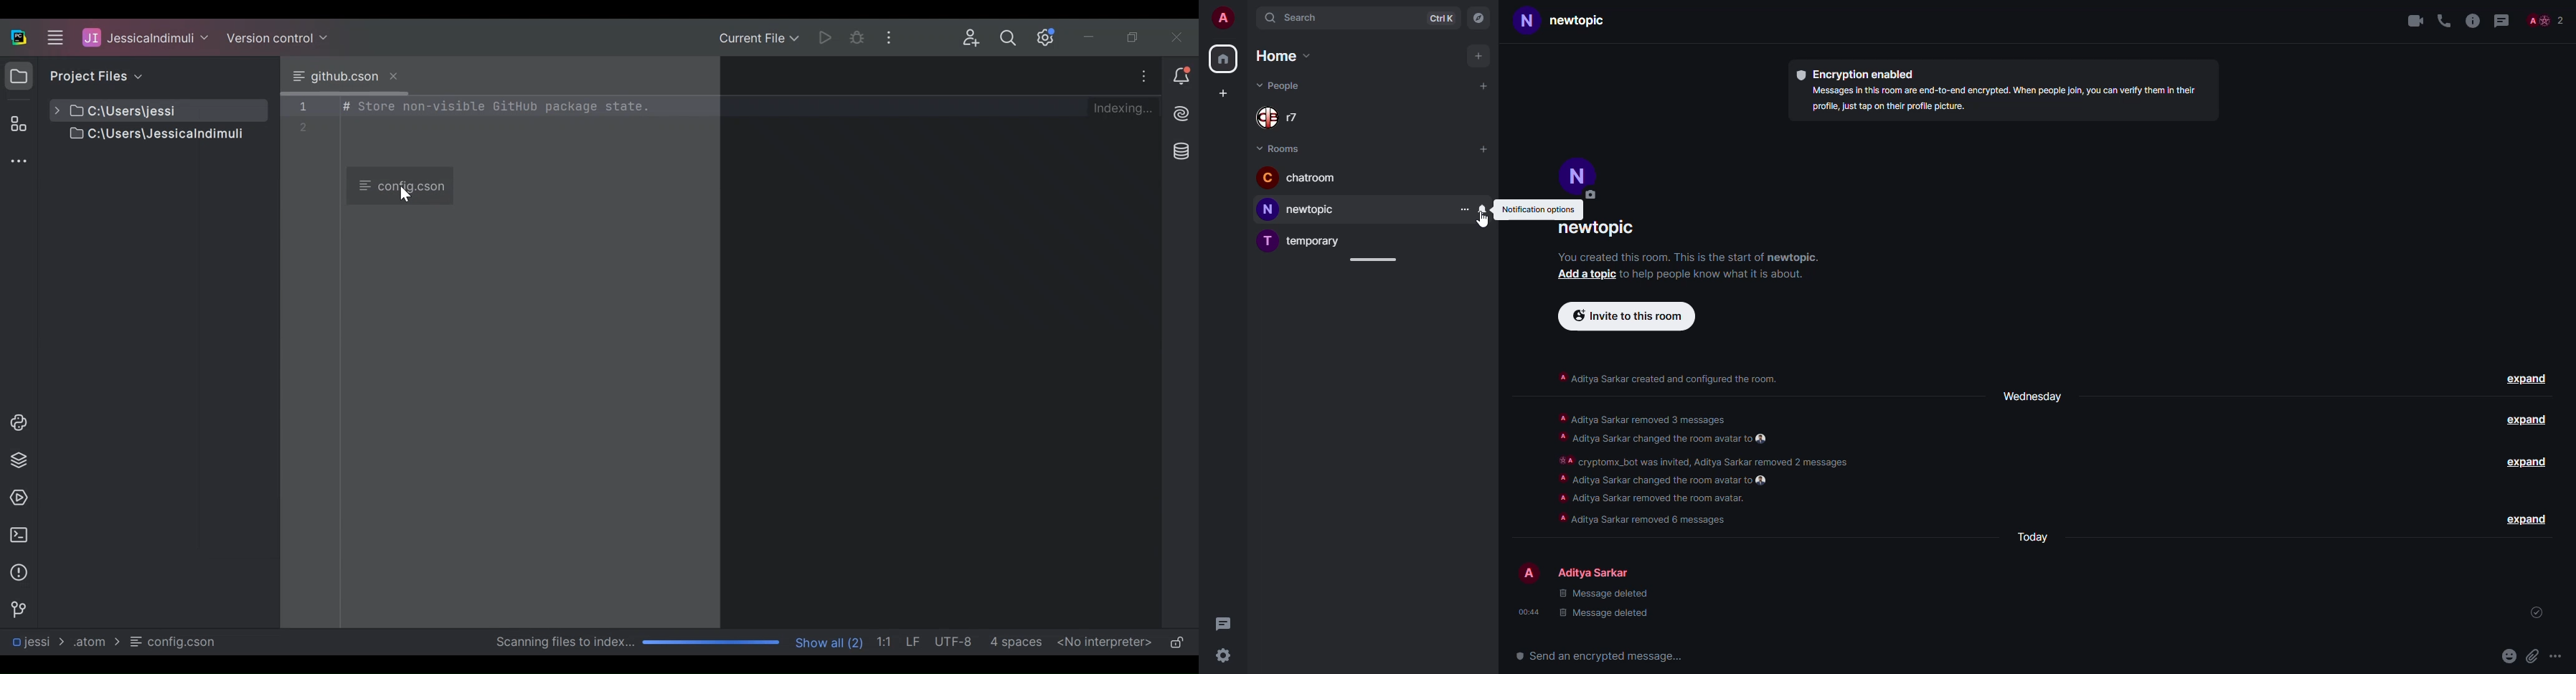 This screenshot has height=700, width=2576. I want to click on room, so click(1299, 209).